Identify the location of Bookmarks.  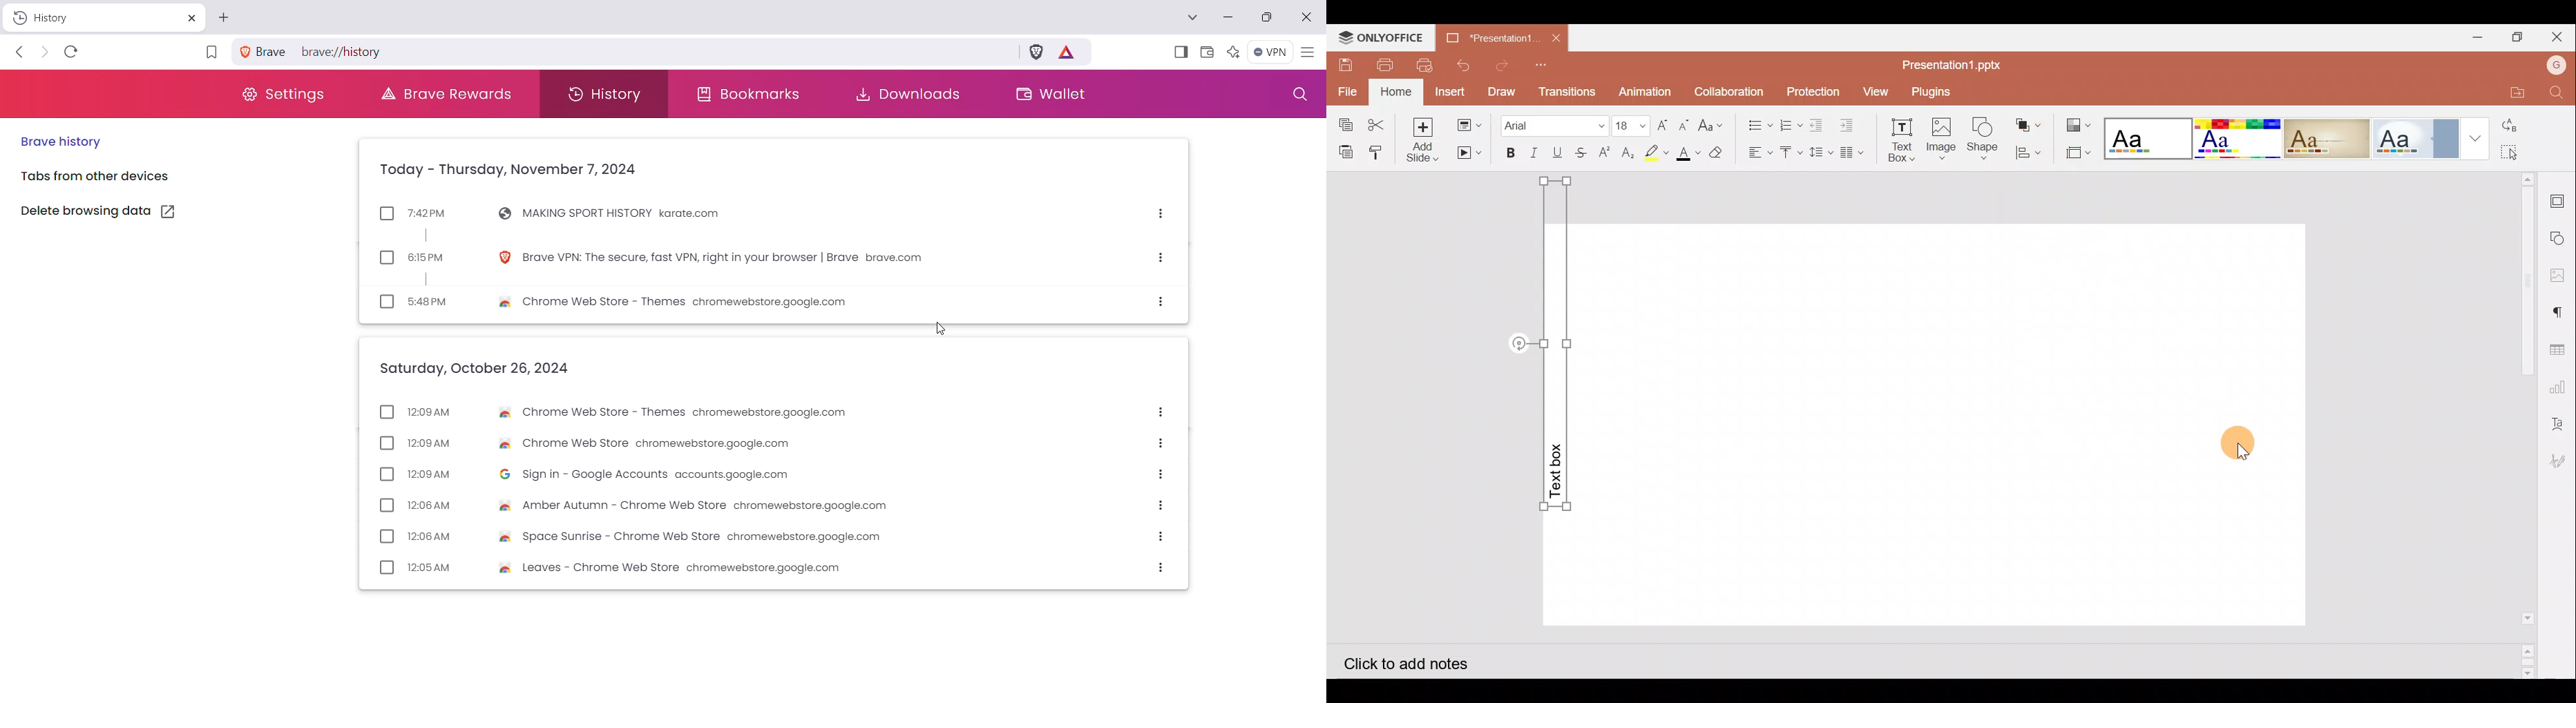
(747, 95).